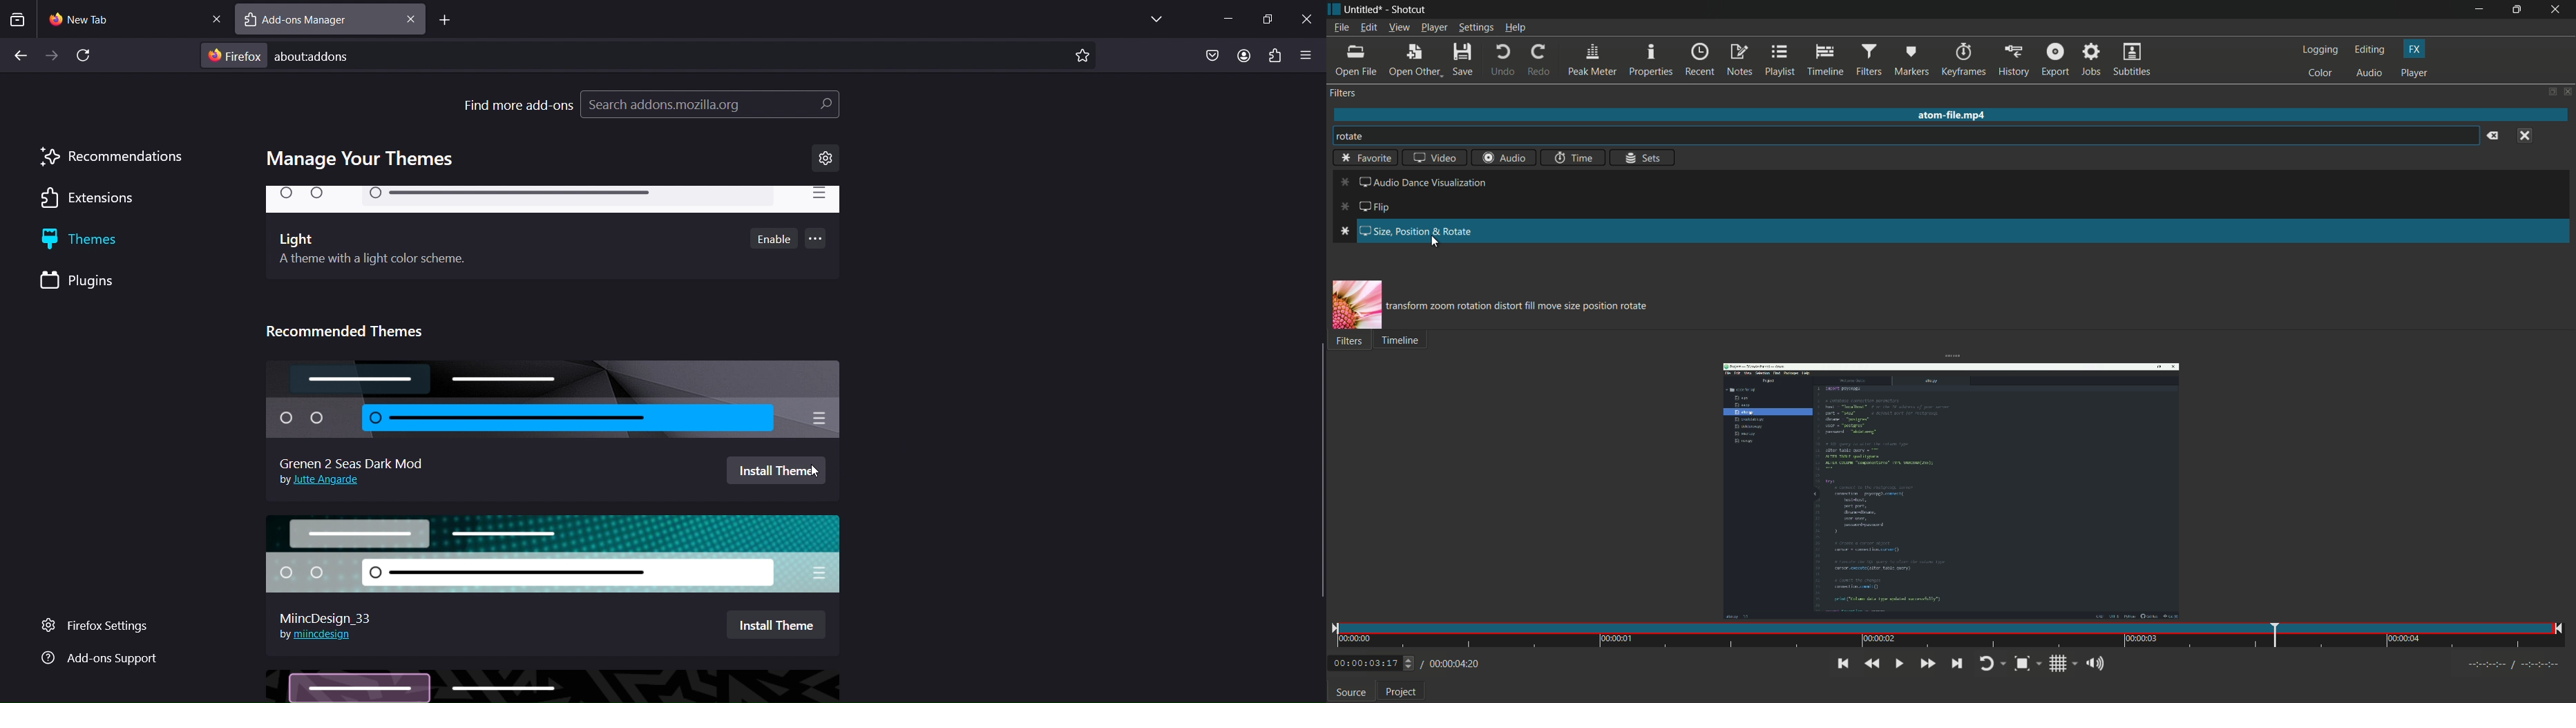 The image size is (2576, 728). I want to click on reload page, so click(88, 56).